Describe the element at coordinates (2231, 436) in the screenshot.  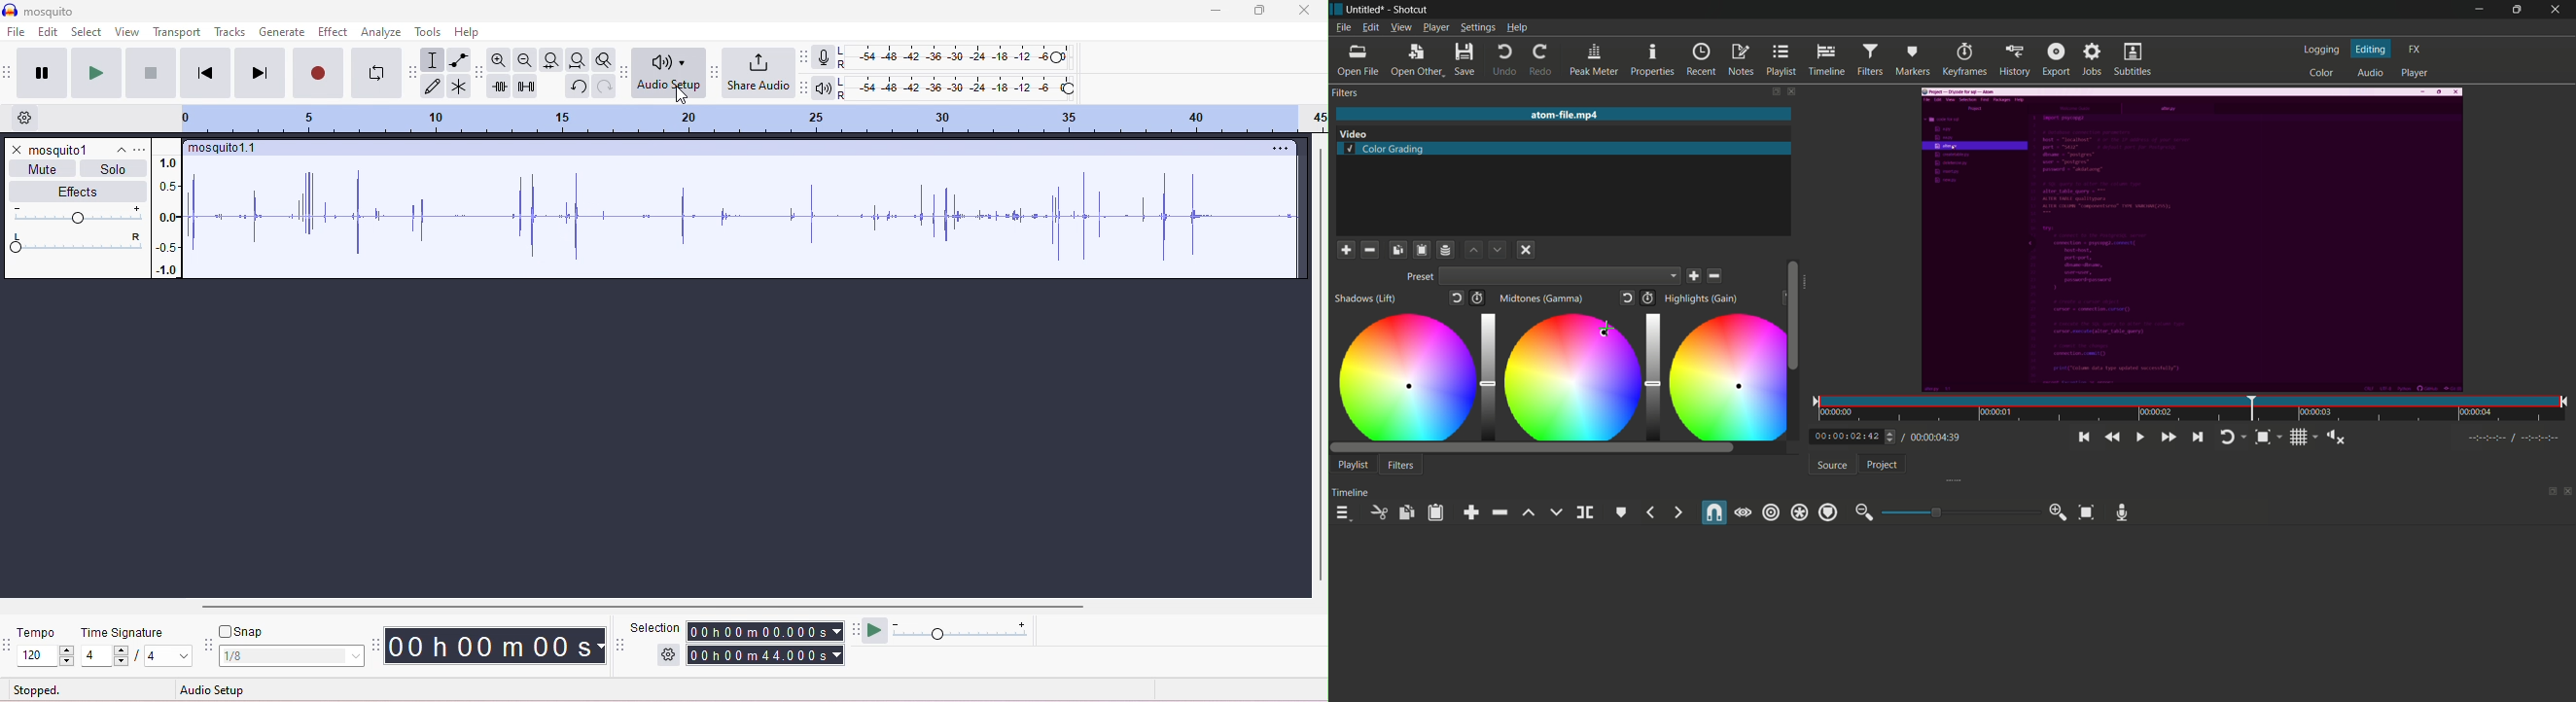
I see `toggle player looping` at that location.